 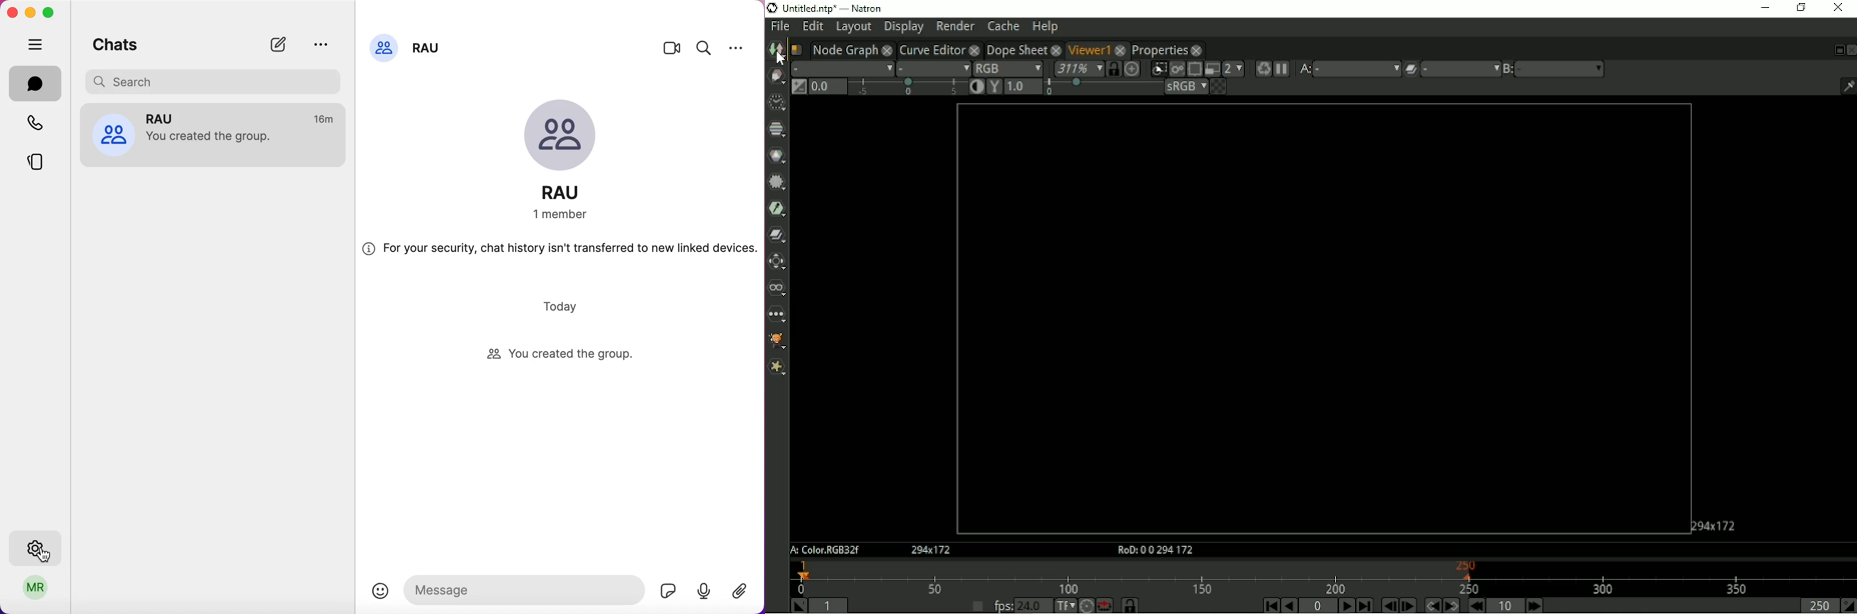 I want to click on attach, so click(x=744, y=592).